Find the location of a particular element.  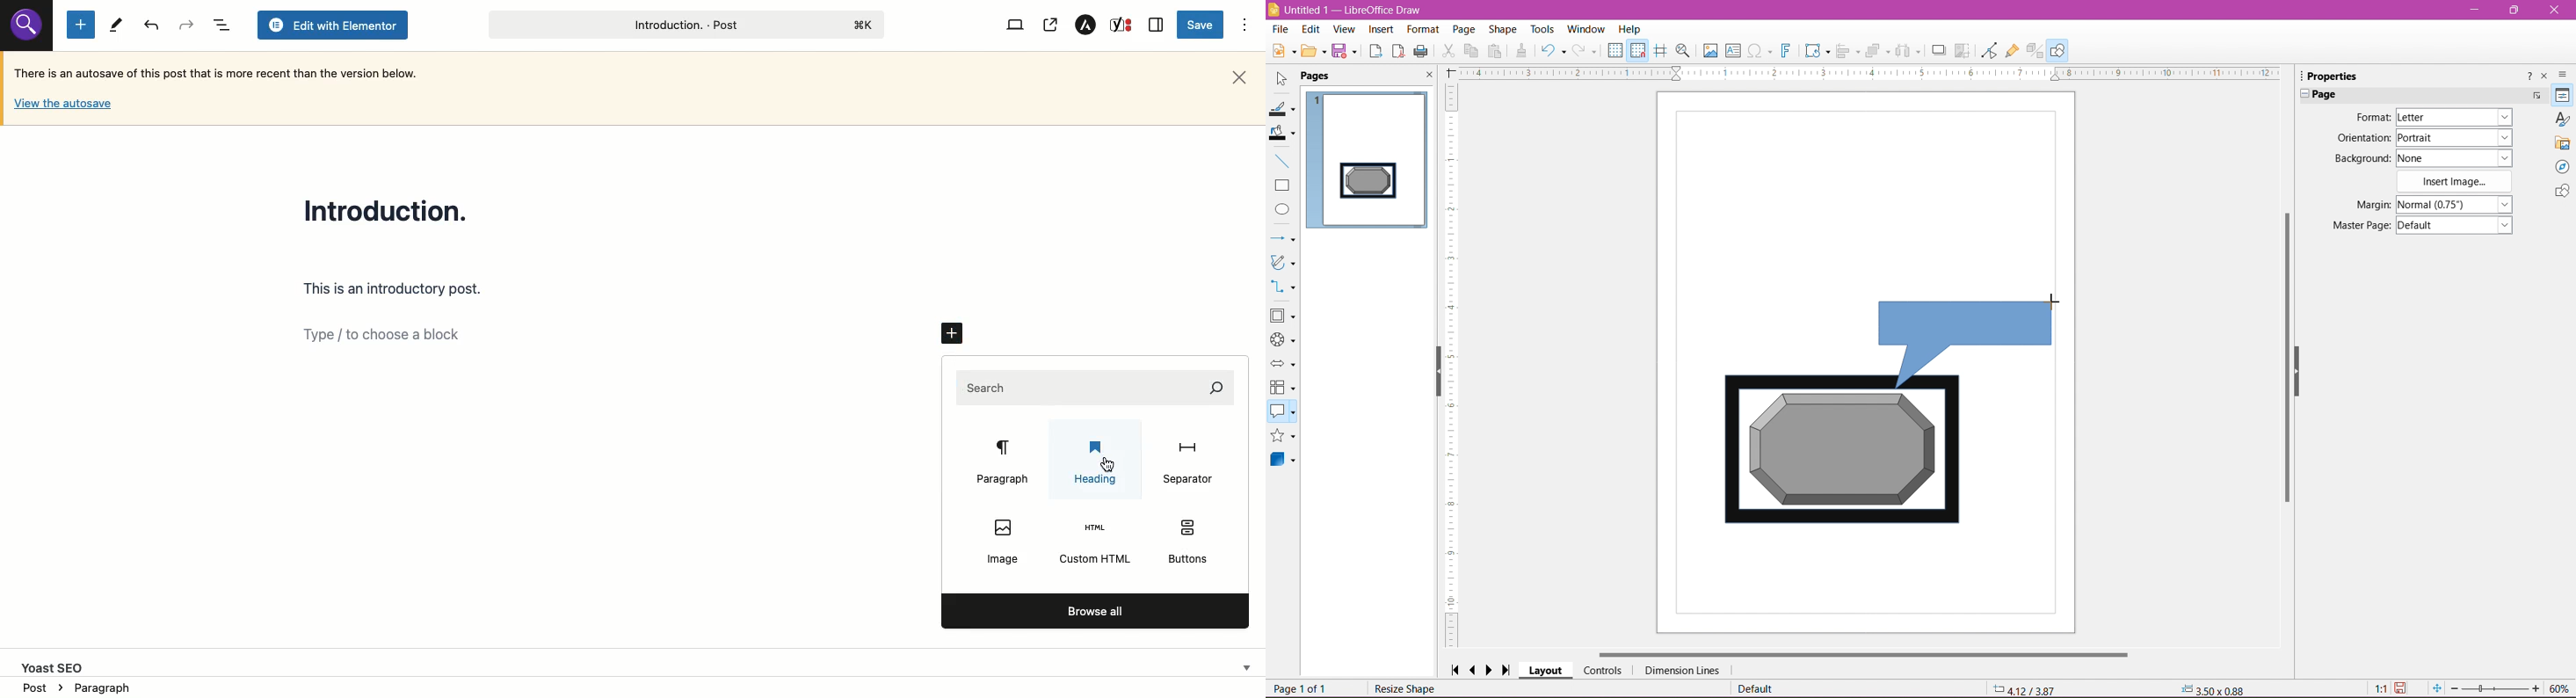

Format is located at coordinates (2371, 117).